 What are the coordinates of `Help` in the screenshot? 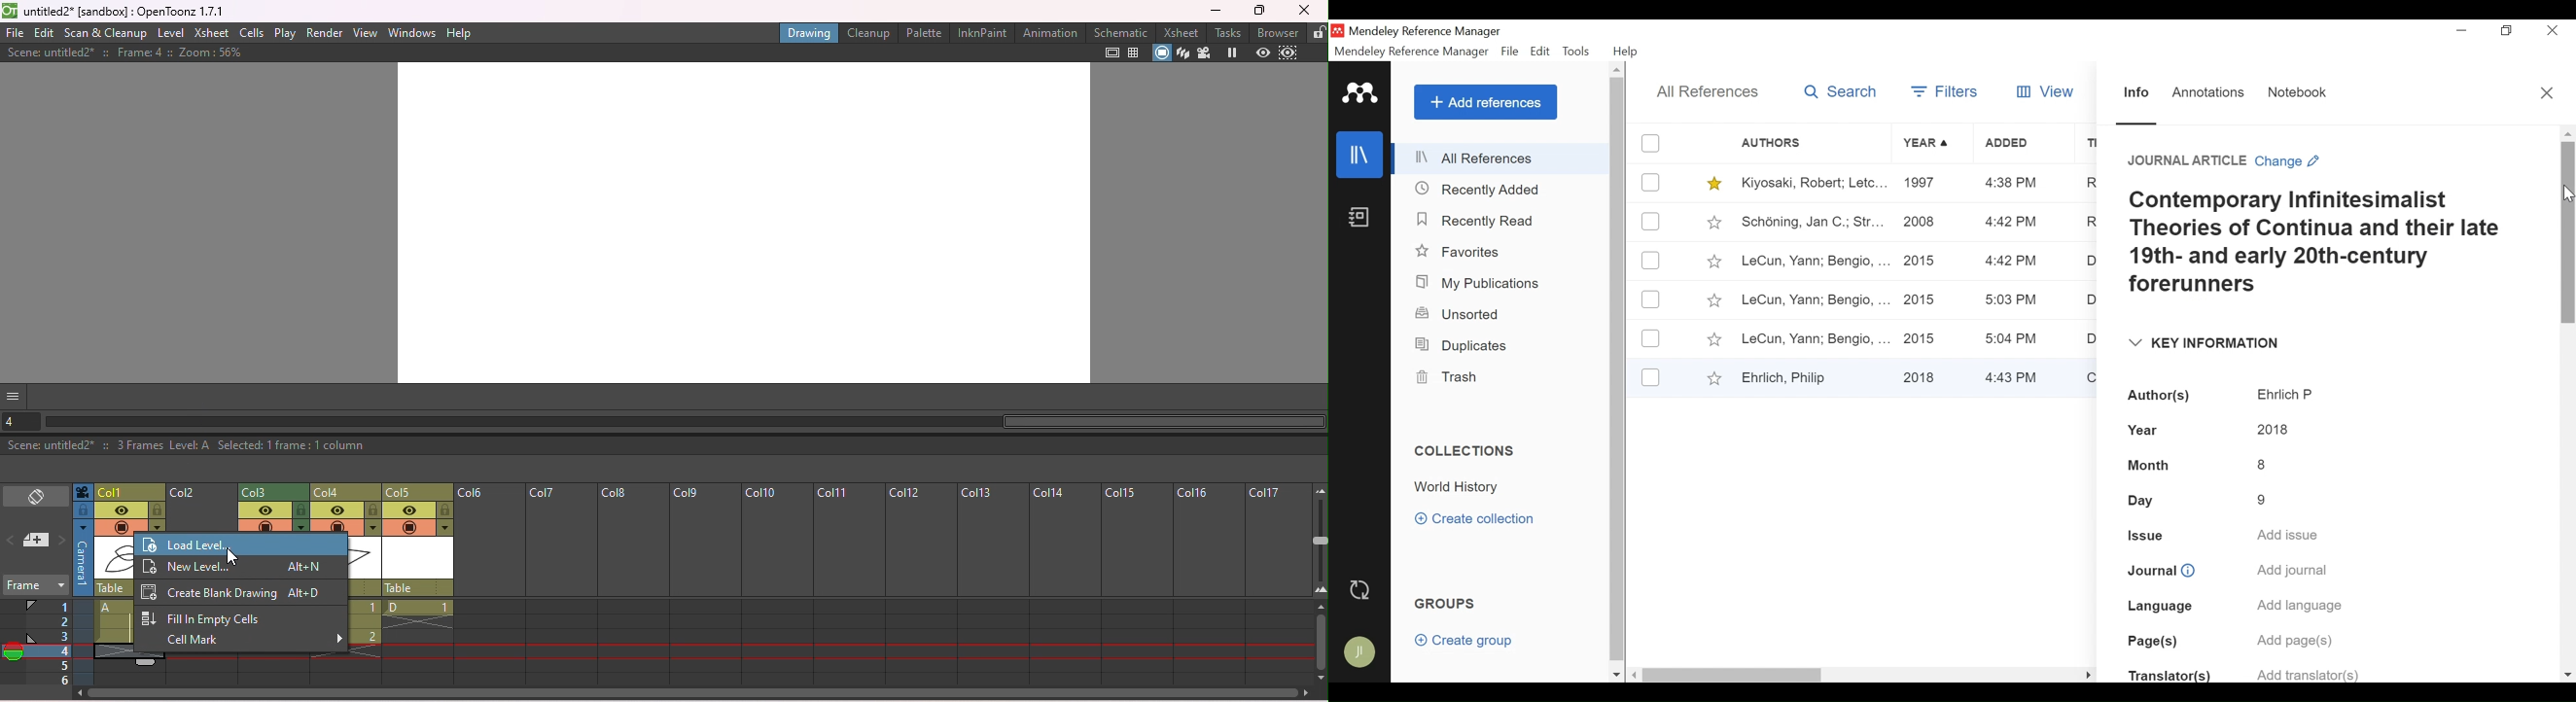 It's located at (1625, 51).